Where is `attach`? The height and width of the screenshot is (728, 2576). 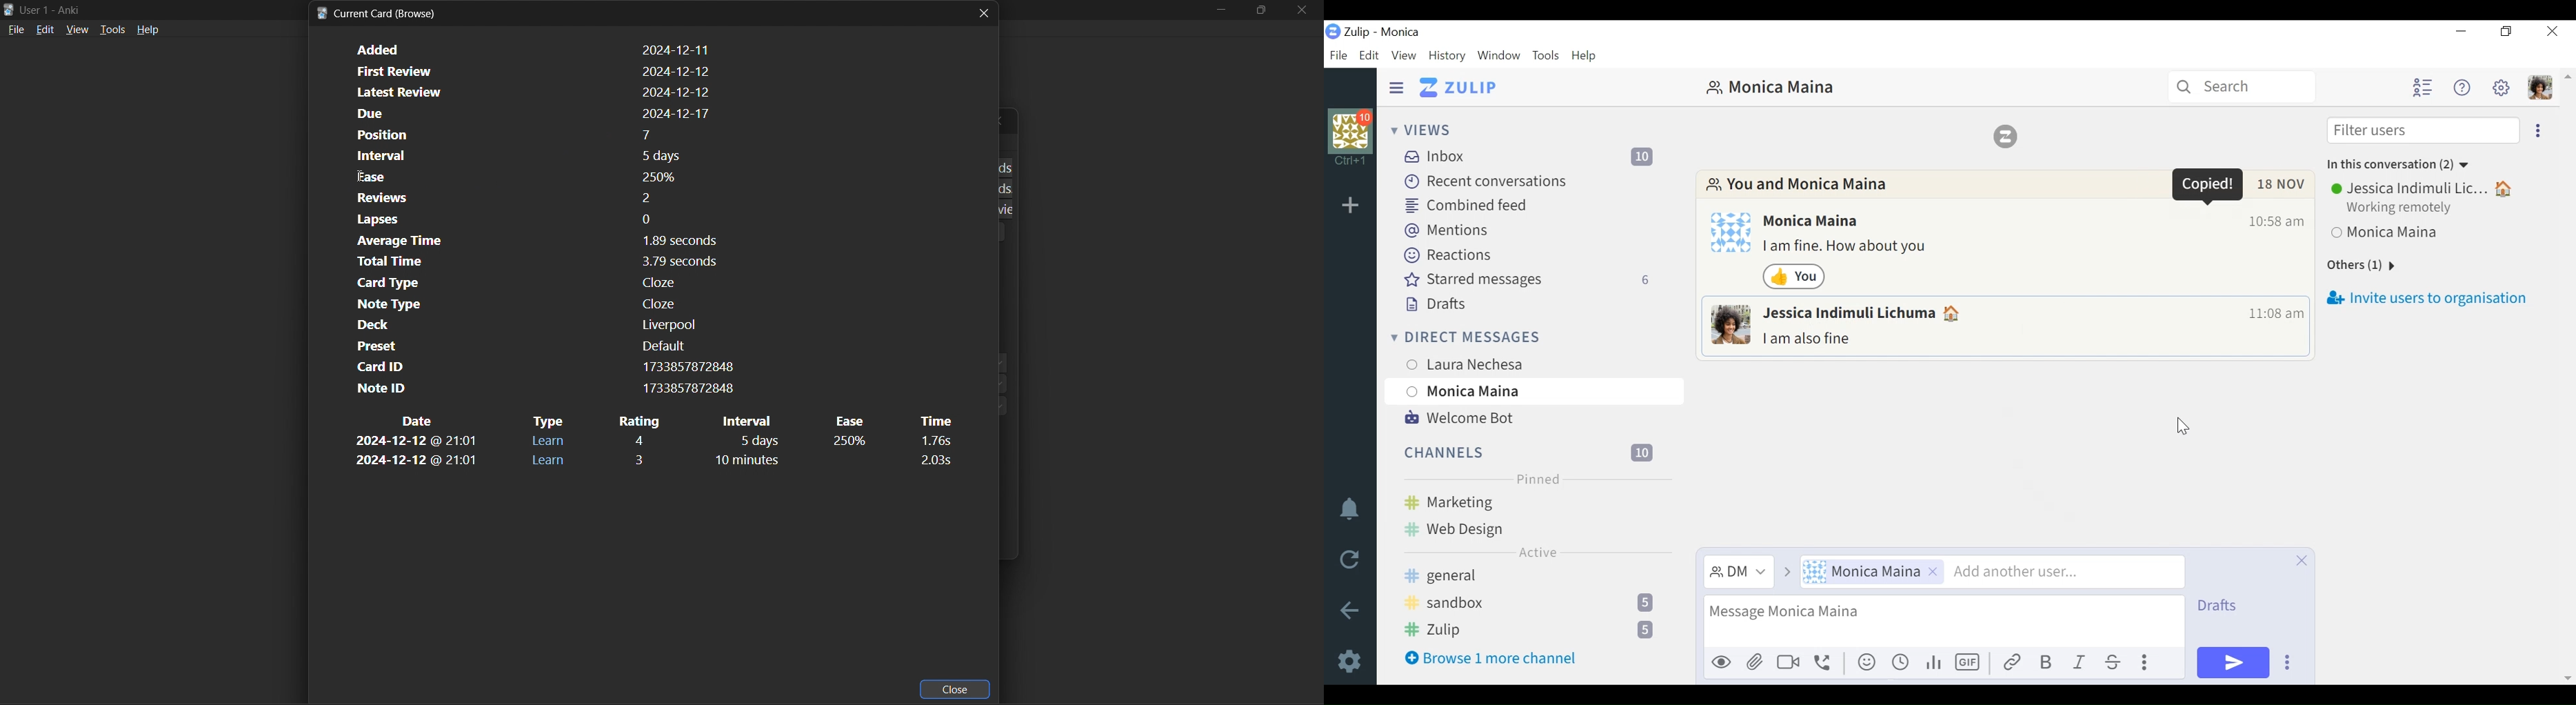 attach is located at coordinates (1756, 663).